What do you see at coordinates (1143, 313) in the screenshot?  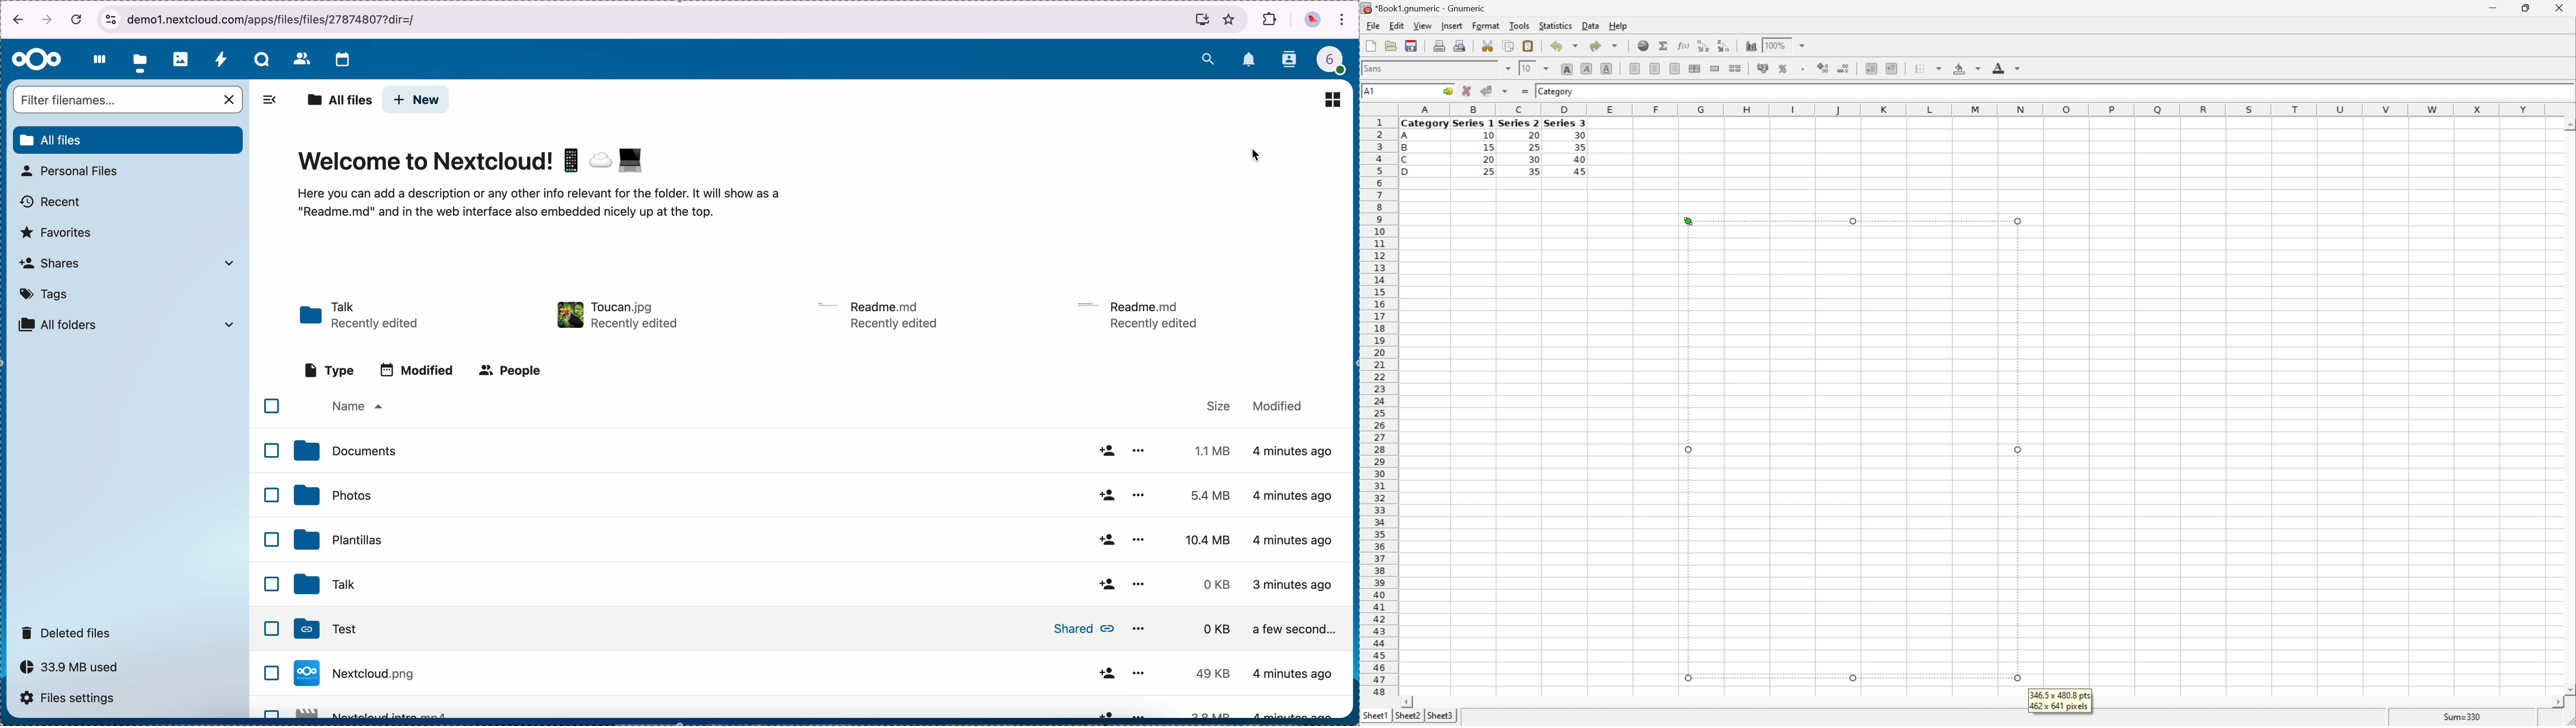 I see `readme file` at bounding box center [1143, 313].